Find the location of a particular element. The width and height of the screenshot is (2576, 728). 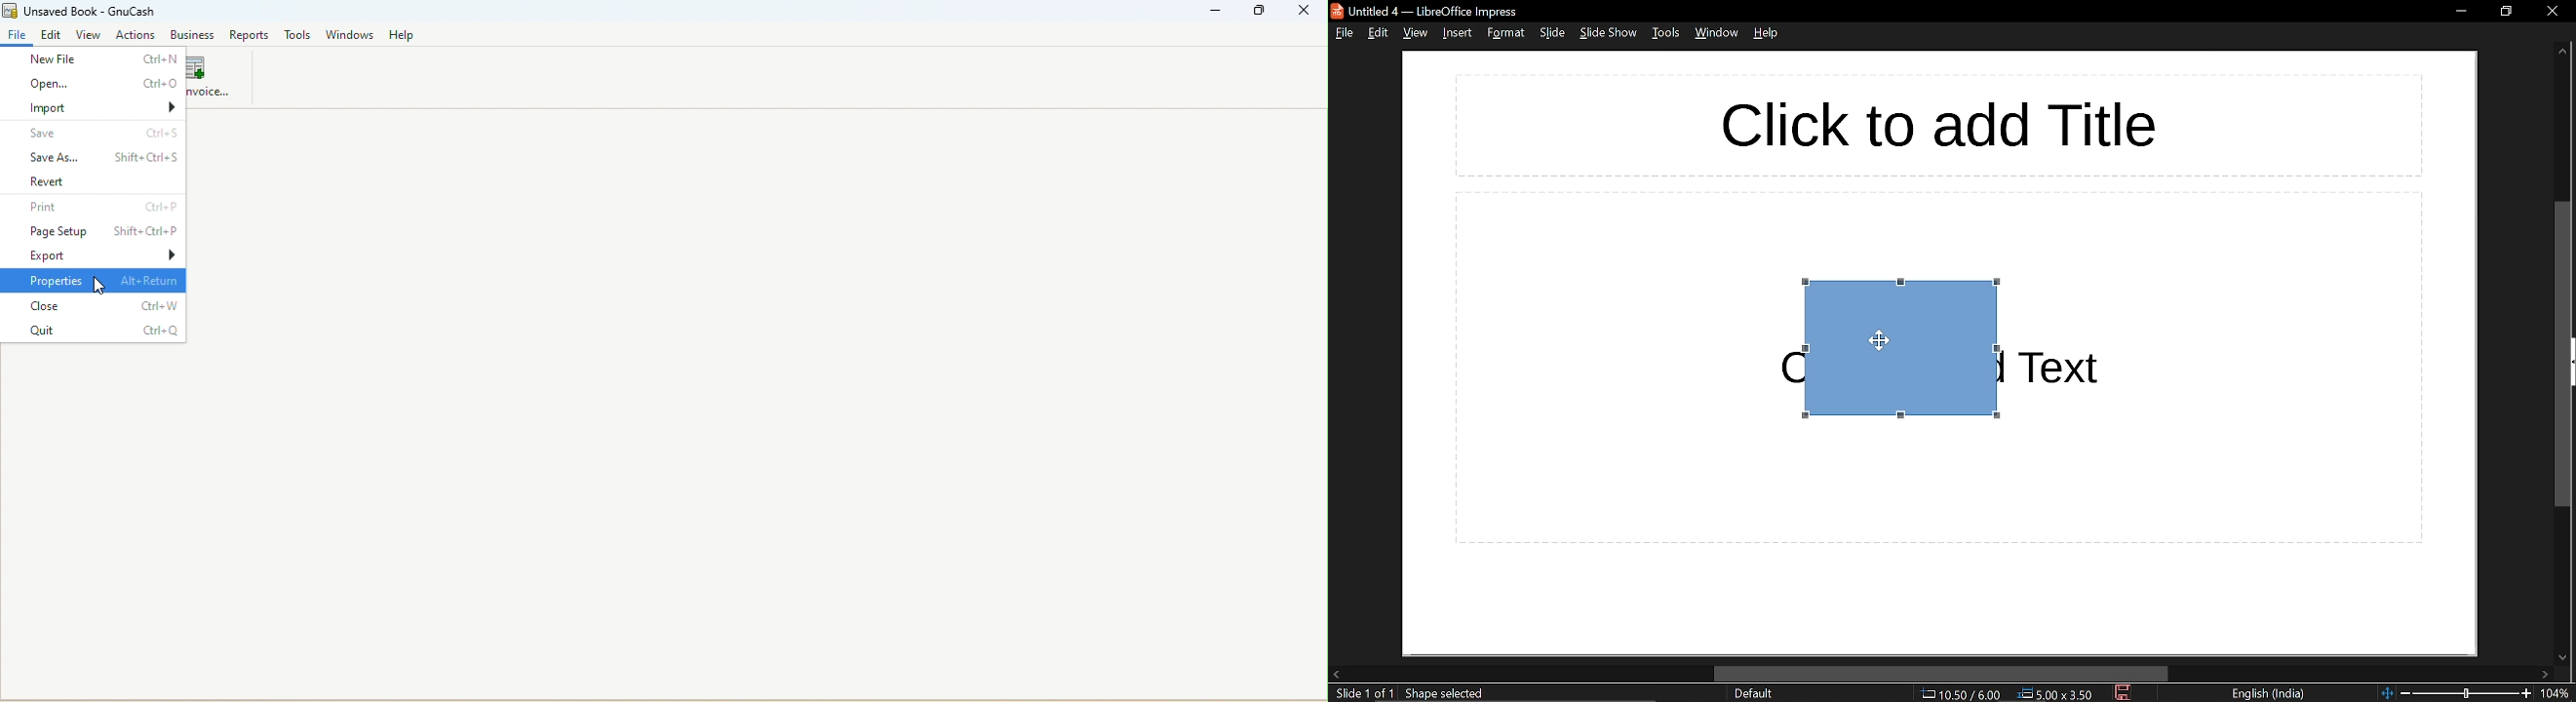

co-ordinates is located at coordinates (1960, 694).